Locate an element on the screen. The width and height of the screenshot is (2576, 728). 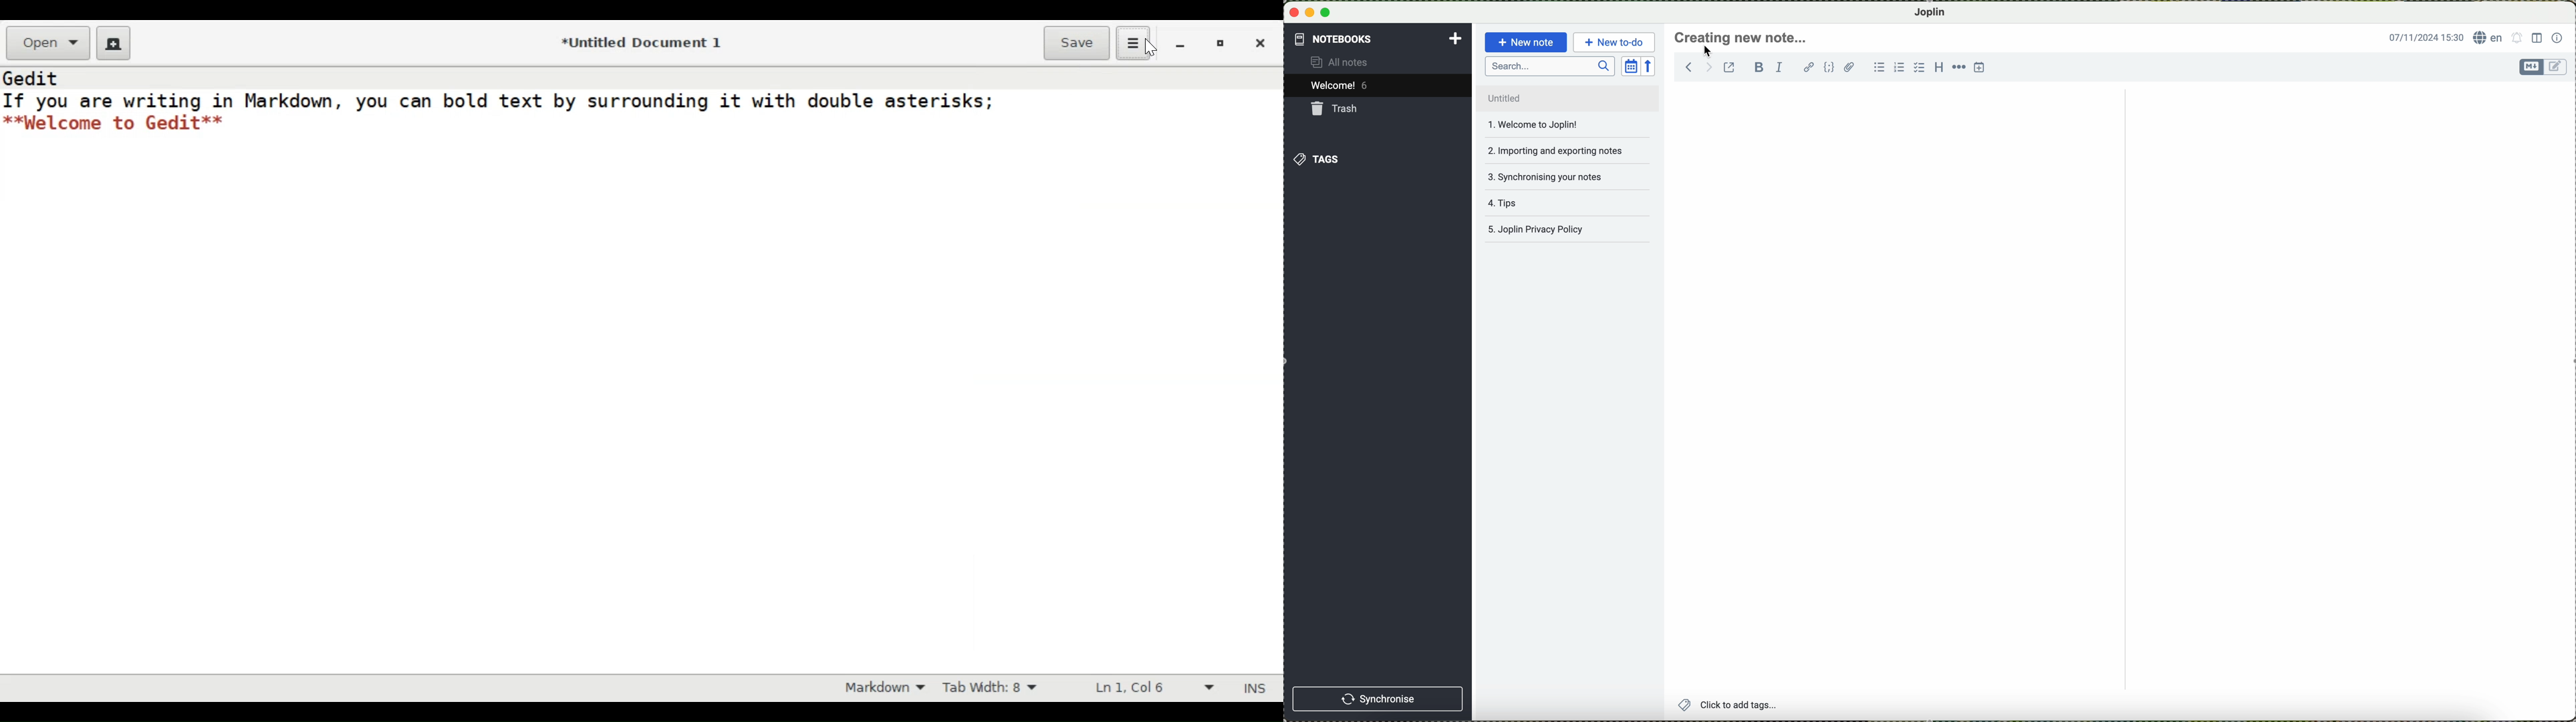
hyperlink is located at coordinates (1808, 67).